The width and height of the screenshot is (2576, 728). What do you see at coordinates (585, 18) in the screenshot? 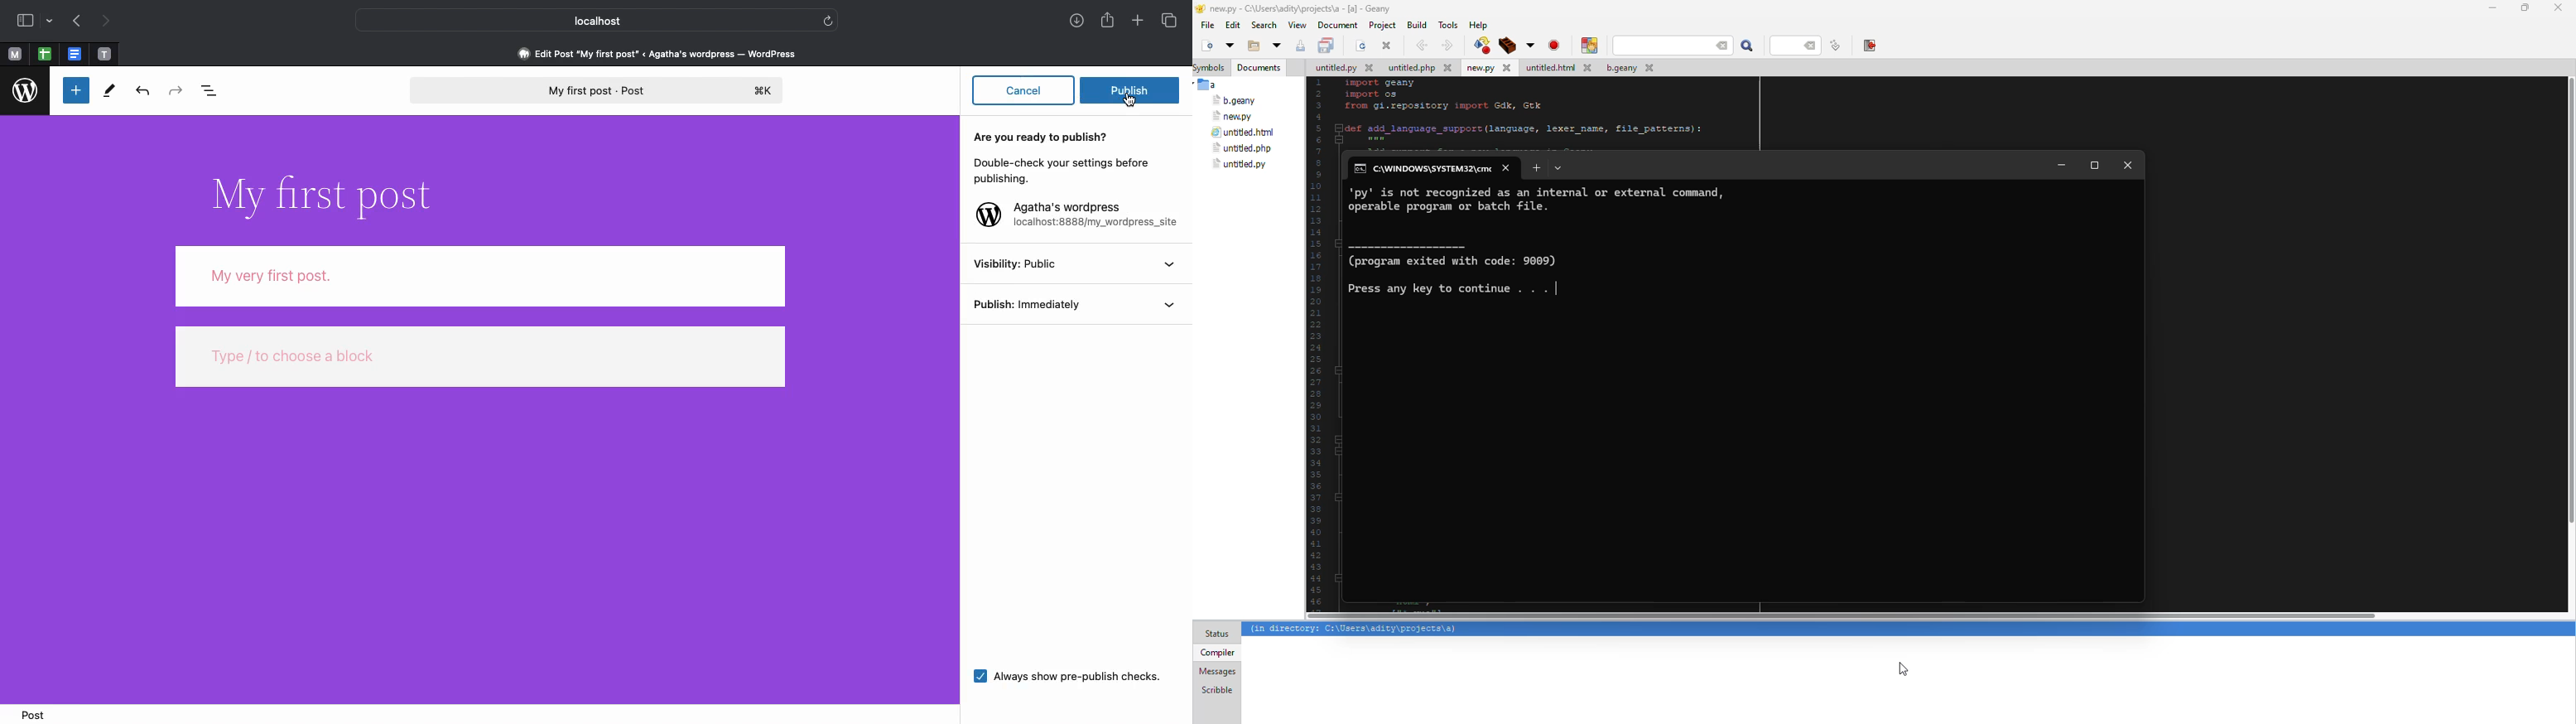
I see `Local host` at bounding box center [585, 18].